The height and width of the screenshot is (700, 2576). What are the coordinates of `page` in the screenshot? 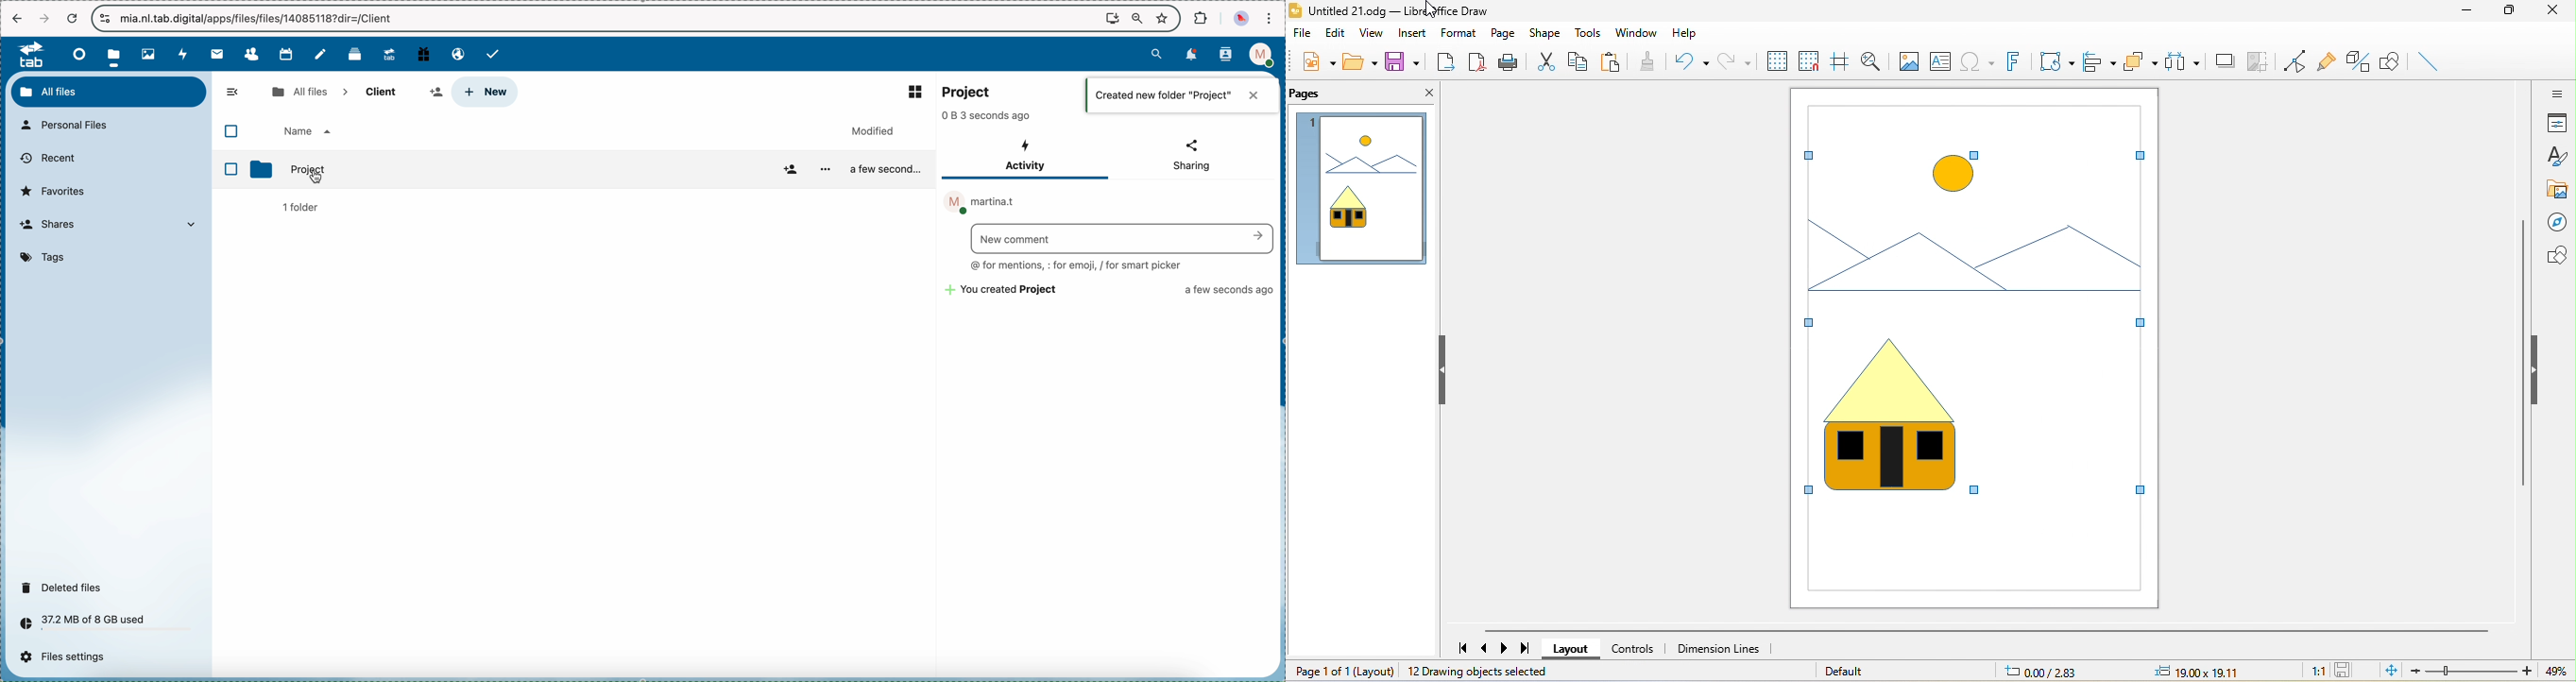 It's located at (1504, 33).